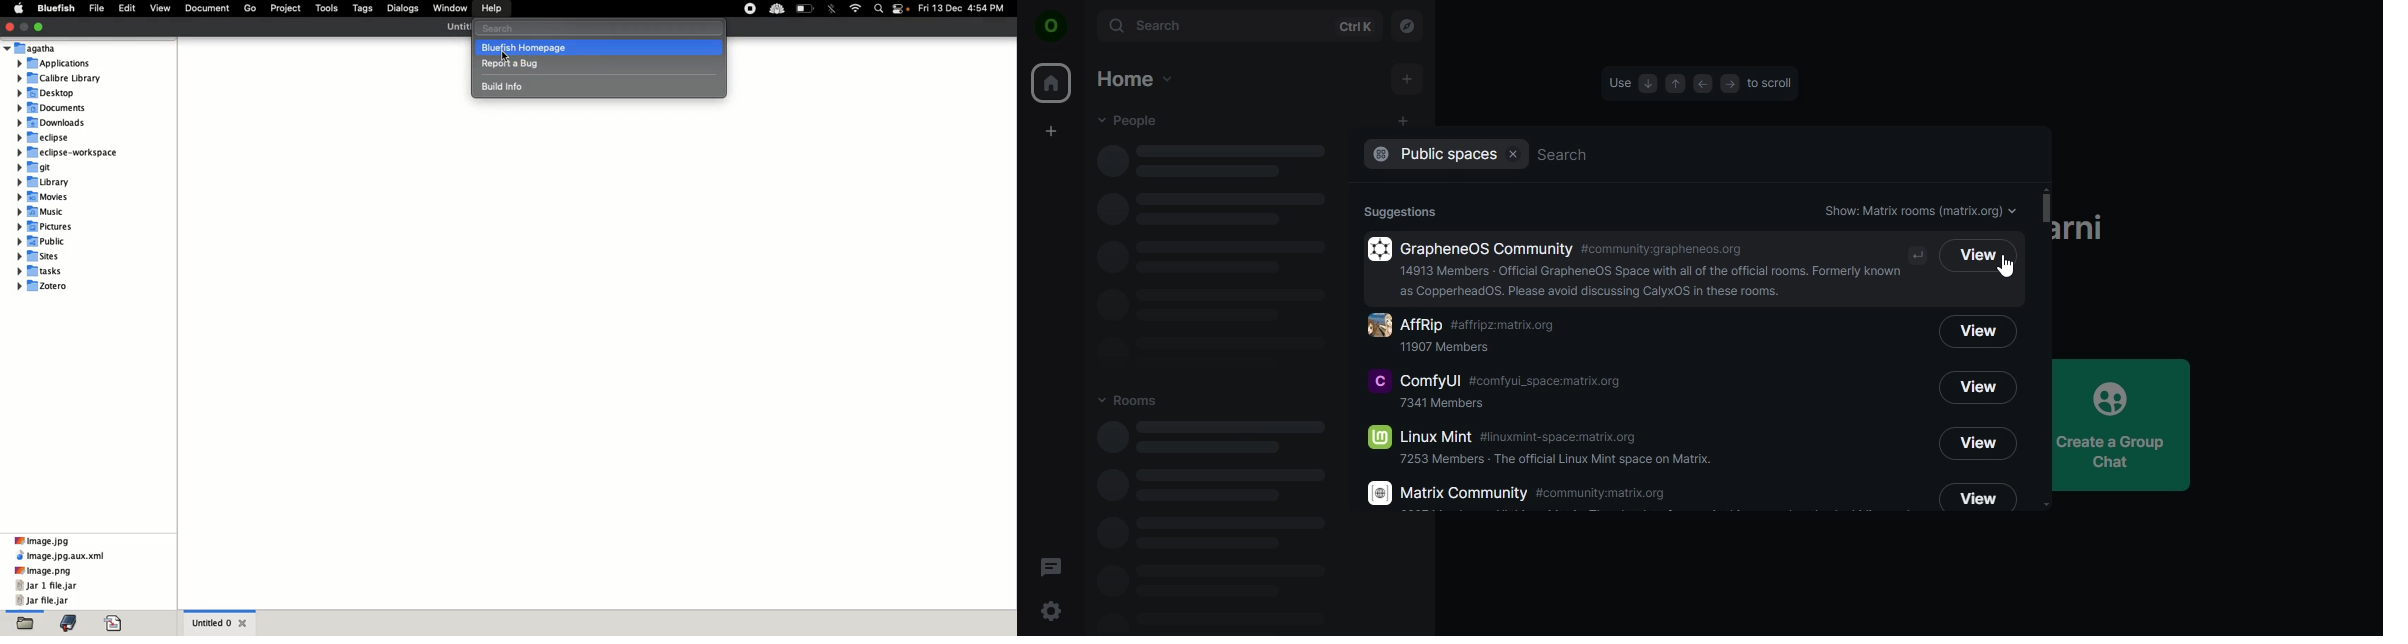 The width and height of the screenshot is (2408, 644). Describe the element at coordinates (60, 287) in the screenshot. I see `zotero` at that location.